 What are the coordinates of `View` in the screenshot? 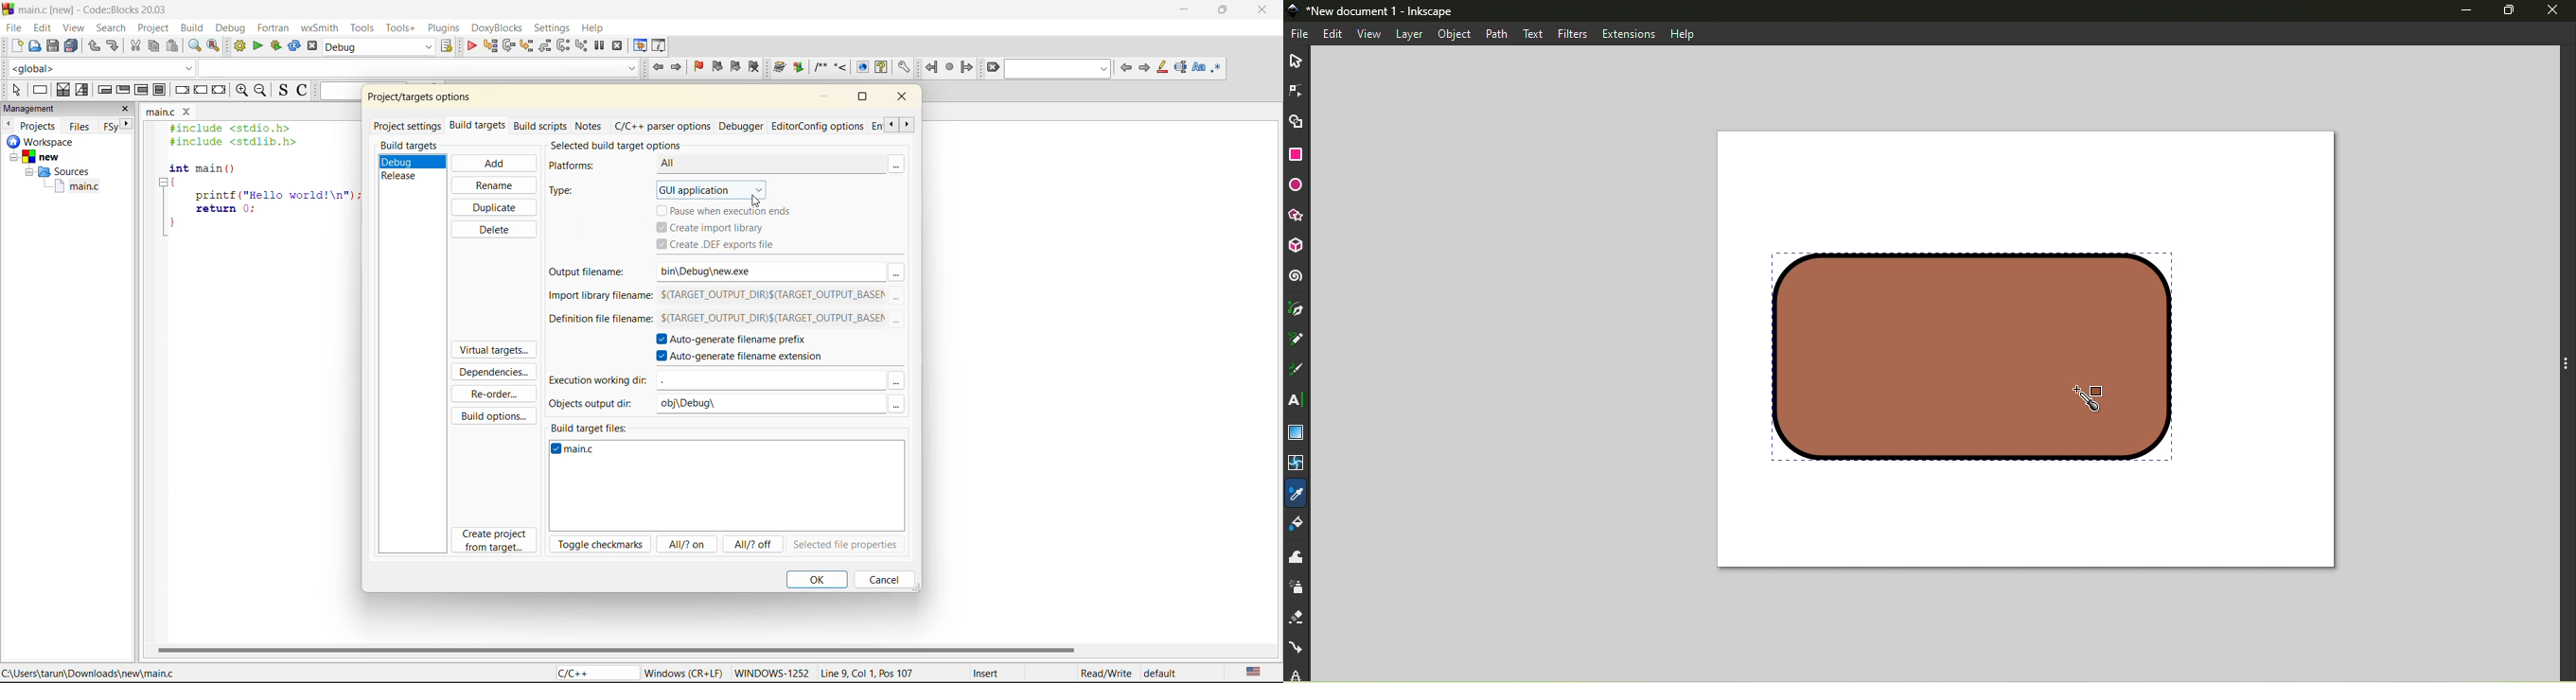 It's located at (1368, 34).